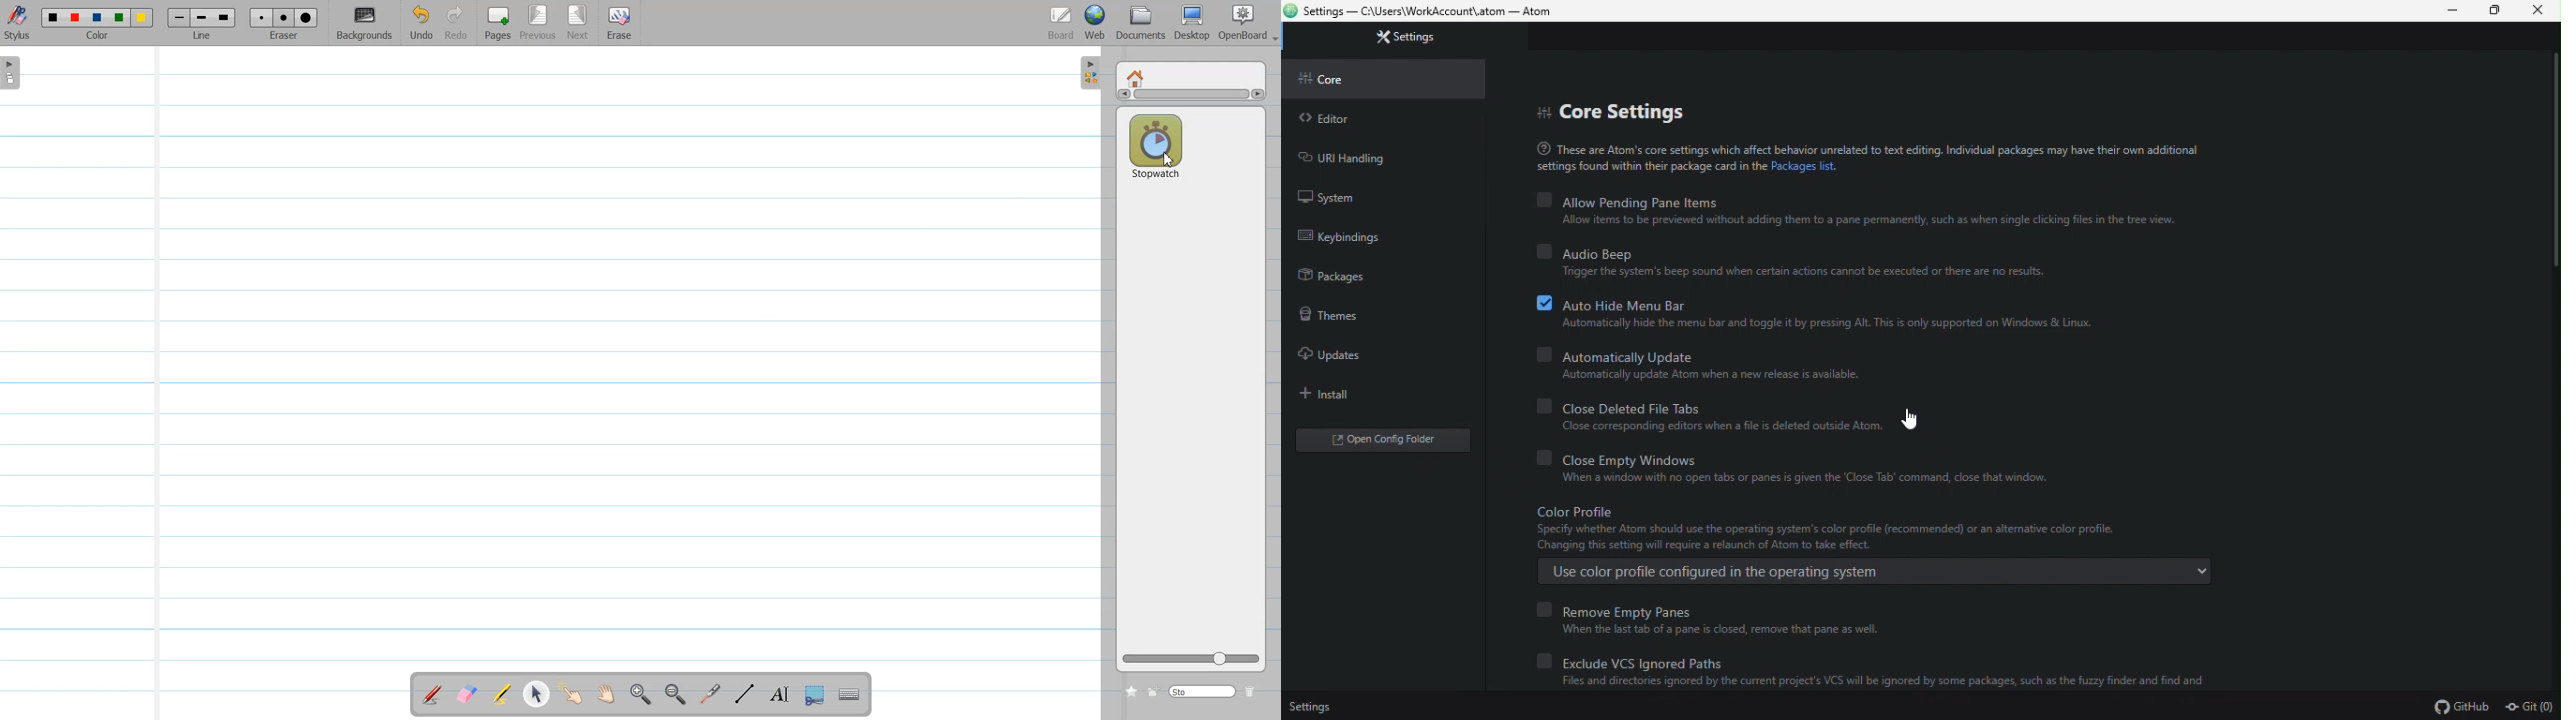  I want to click on URL handling, so click(1374, 154).